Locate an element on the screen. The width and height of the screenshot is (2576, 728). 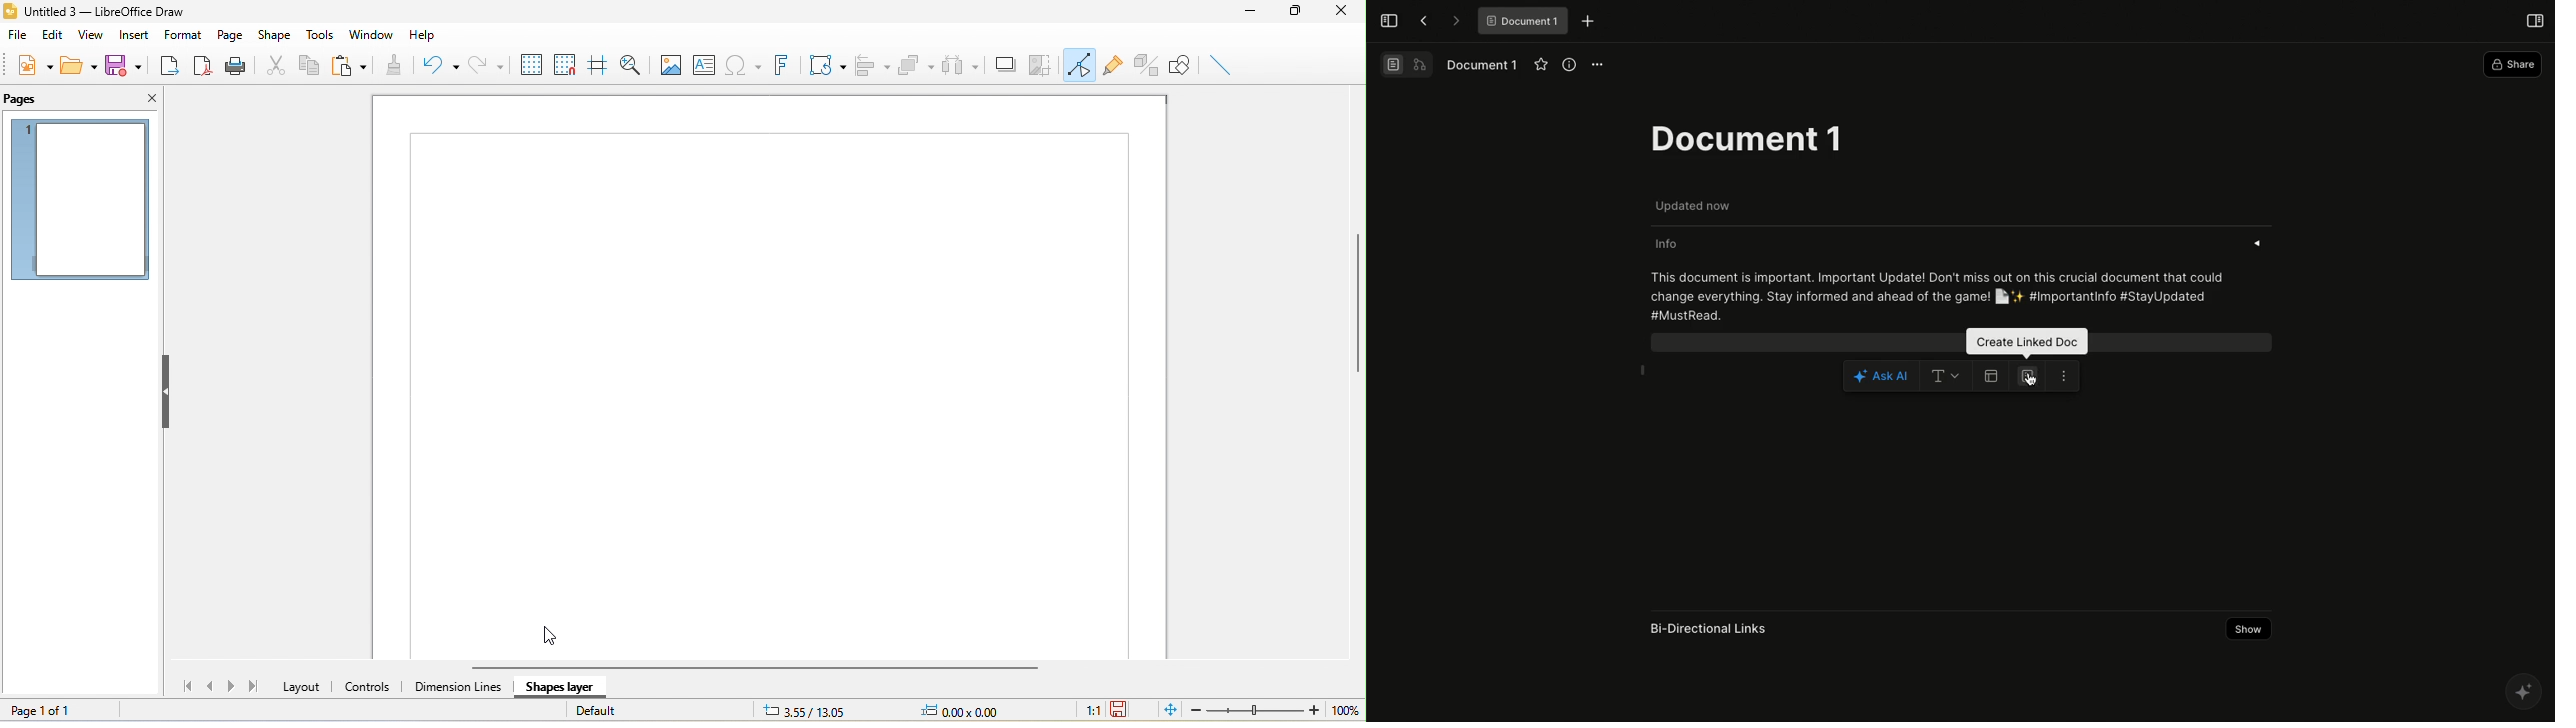
dimension line is located at coordinates (455, 689).